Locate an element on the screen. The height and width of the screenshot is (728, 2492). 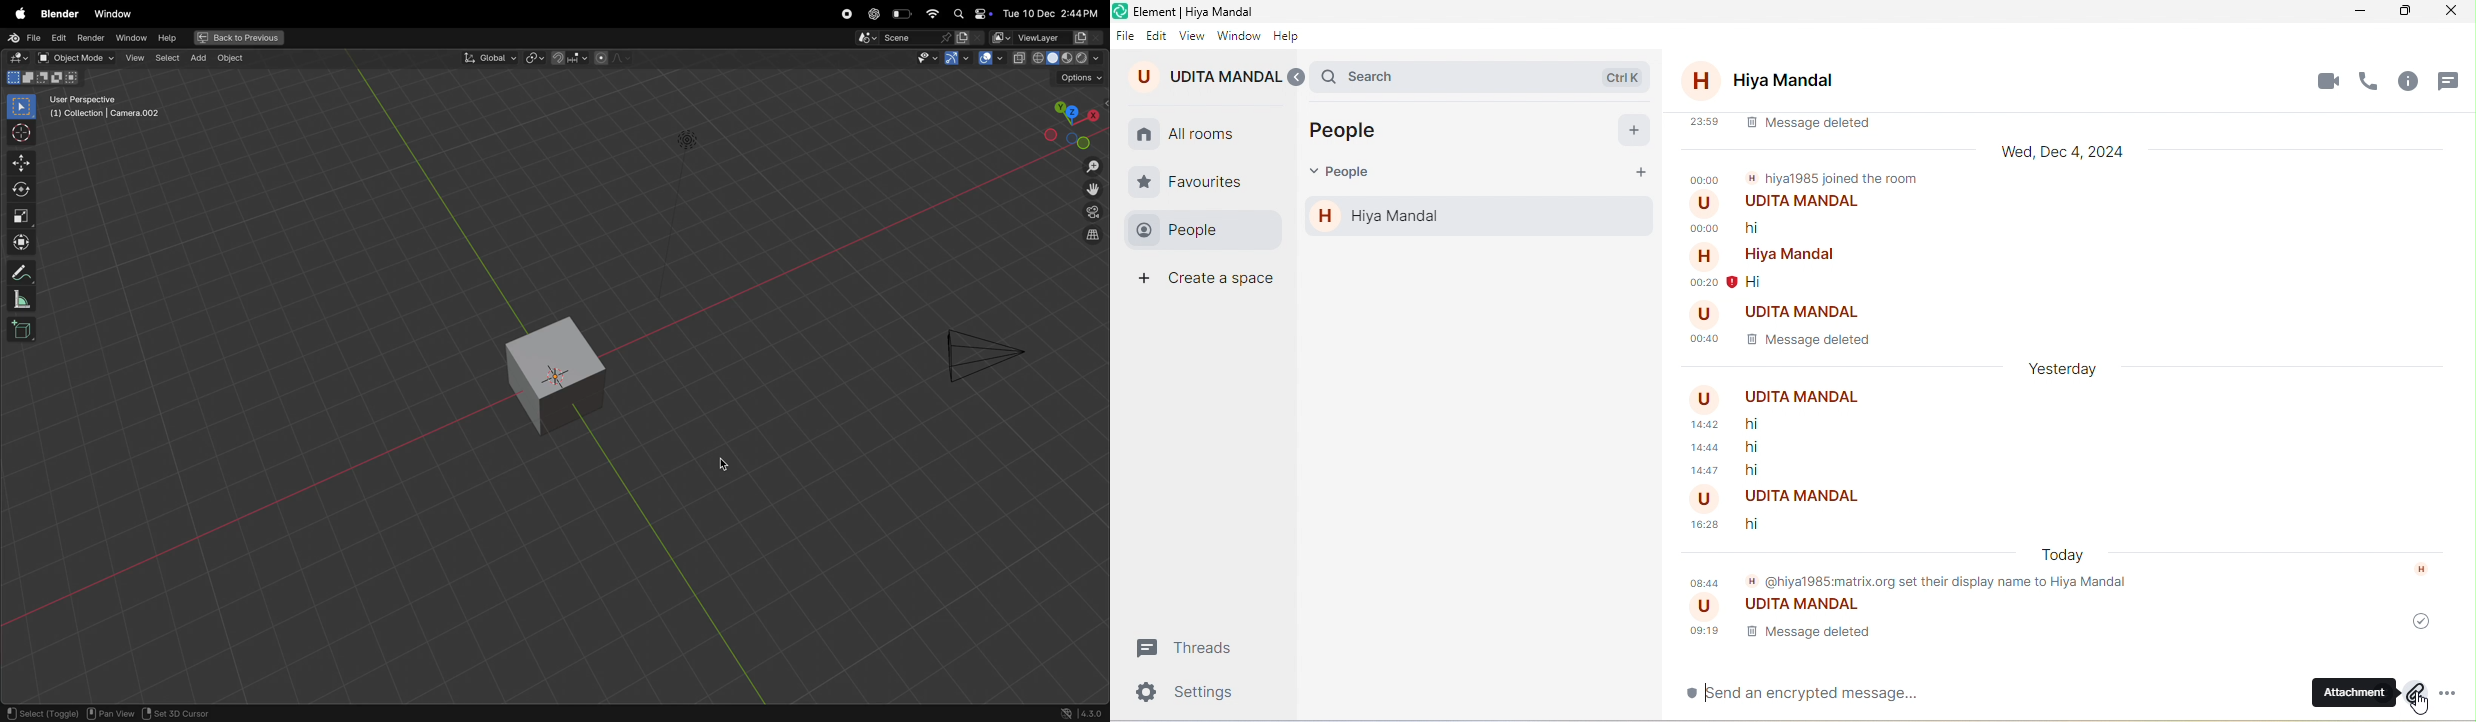
Time is located at coordinates (1706, 180).